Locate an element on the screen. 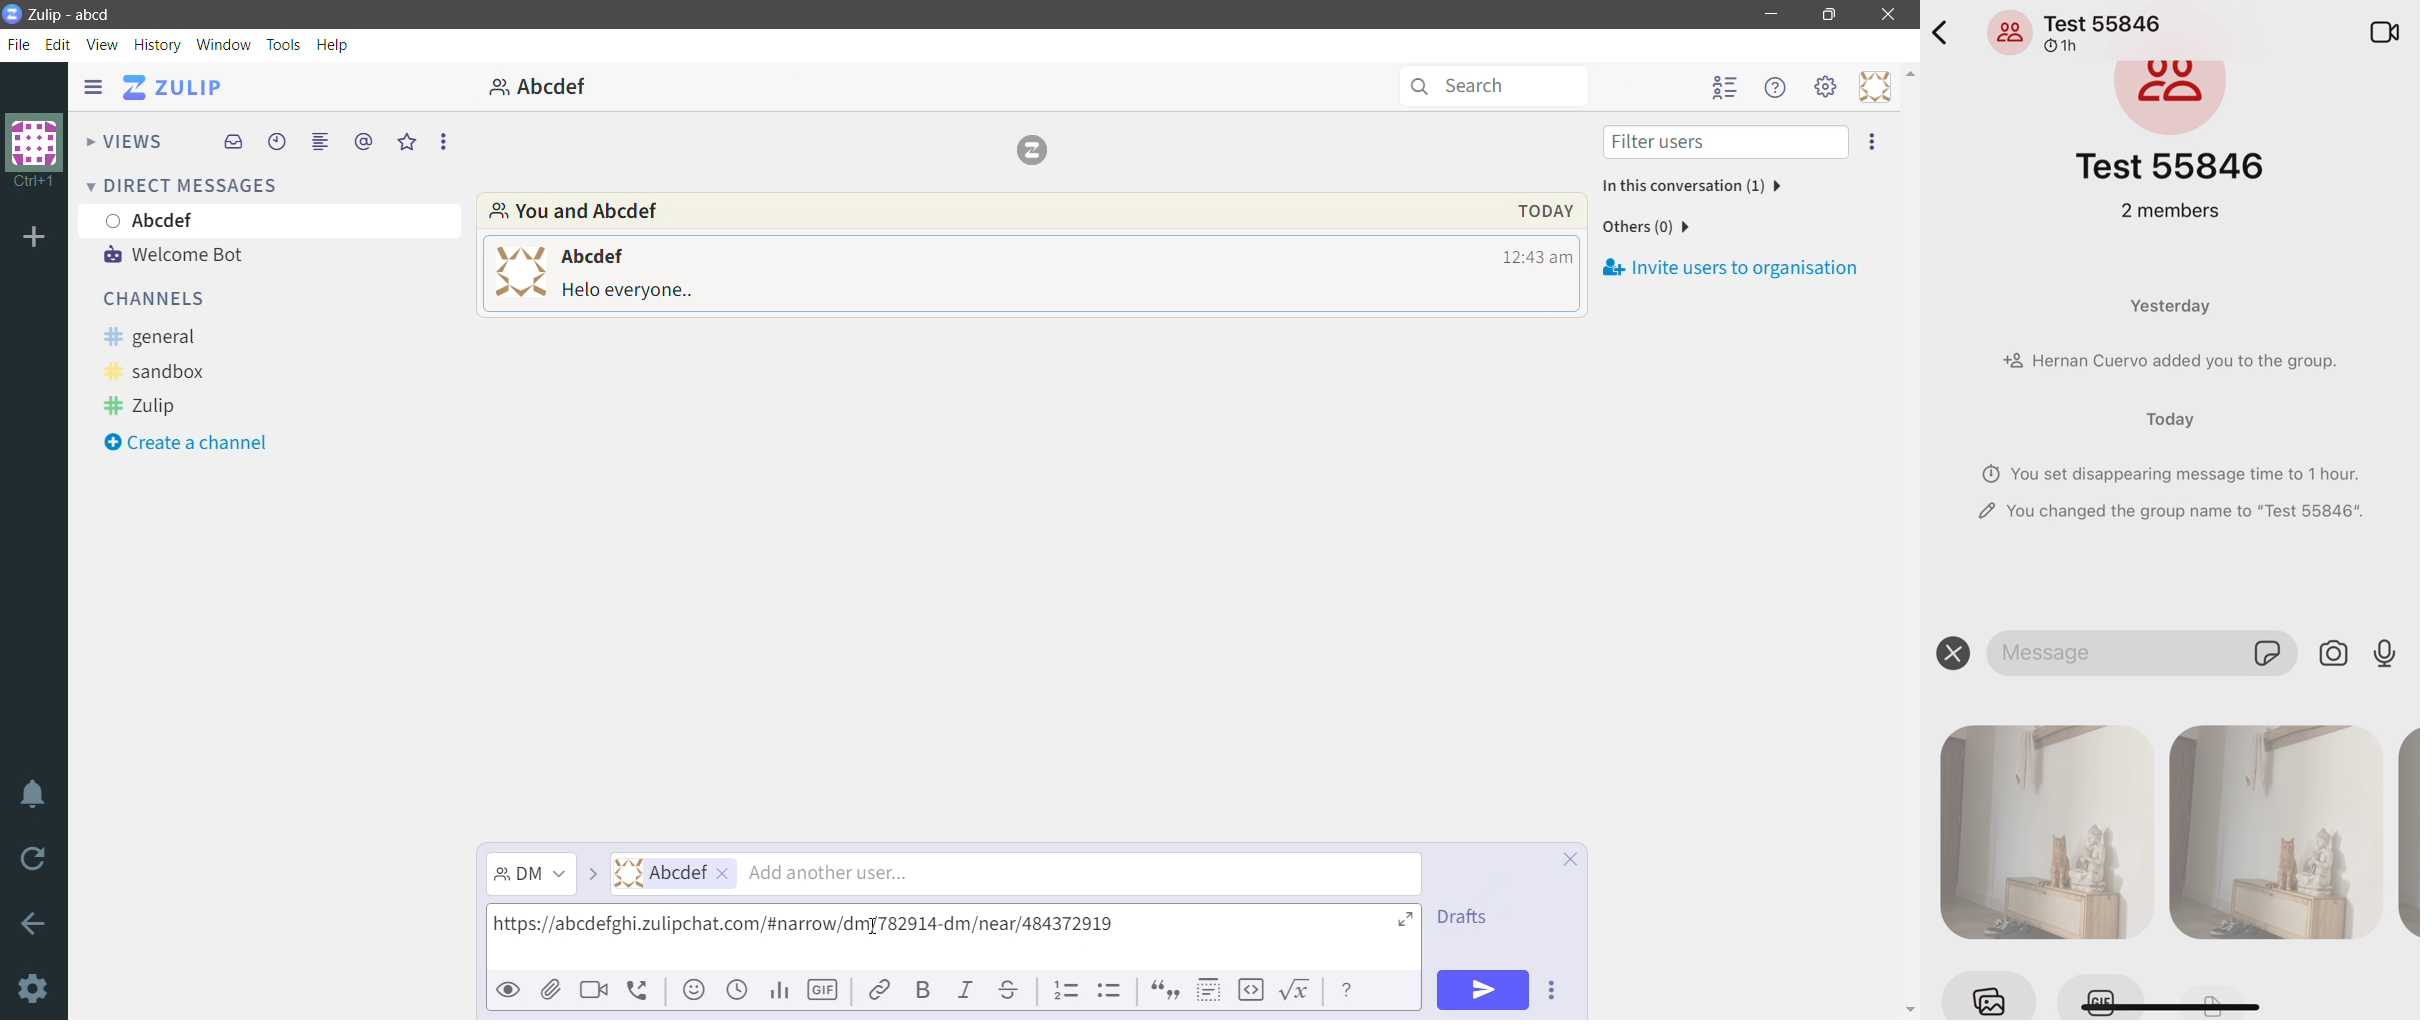 The height and width of the screenshot is (1036, 2436). History is located at coordinates (158, 44).